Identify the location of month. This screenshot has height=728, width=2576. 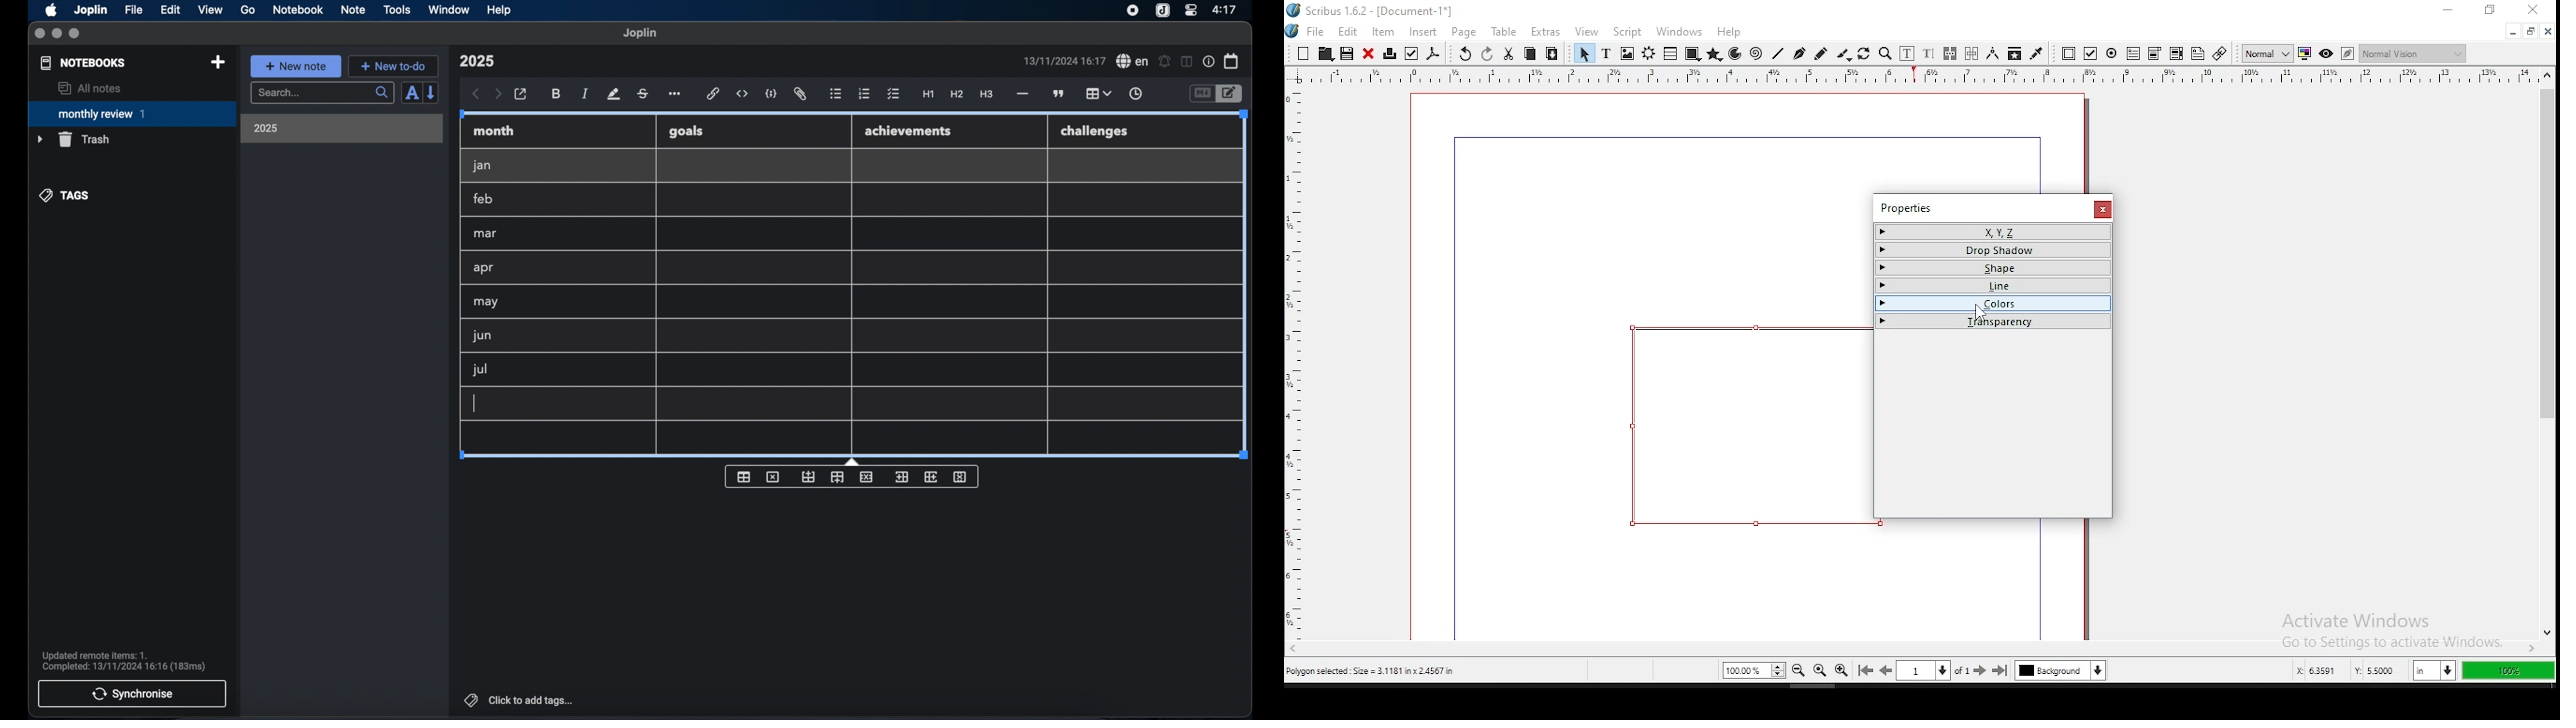
(494, 131).